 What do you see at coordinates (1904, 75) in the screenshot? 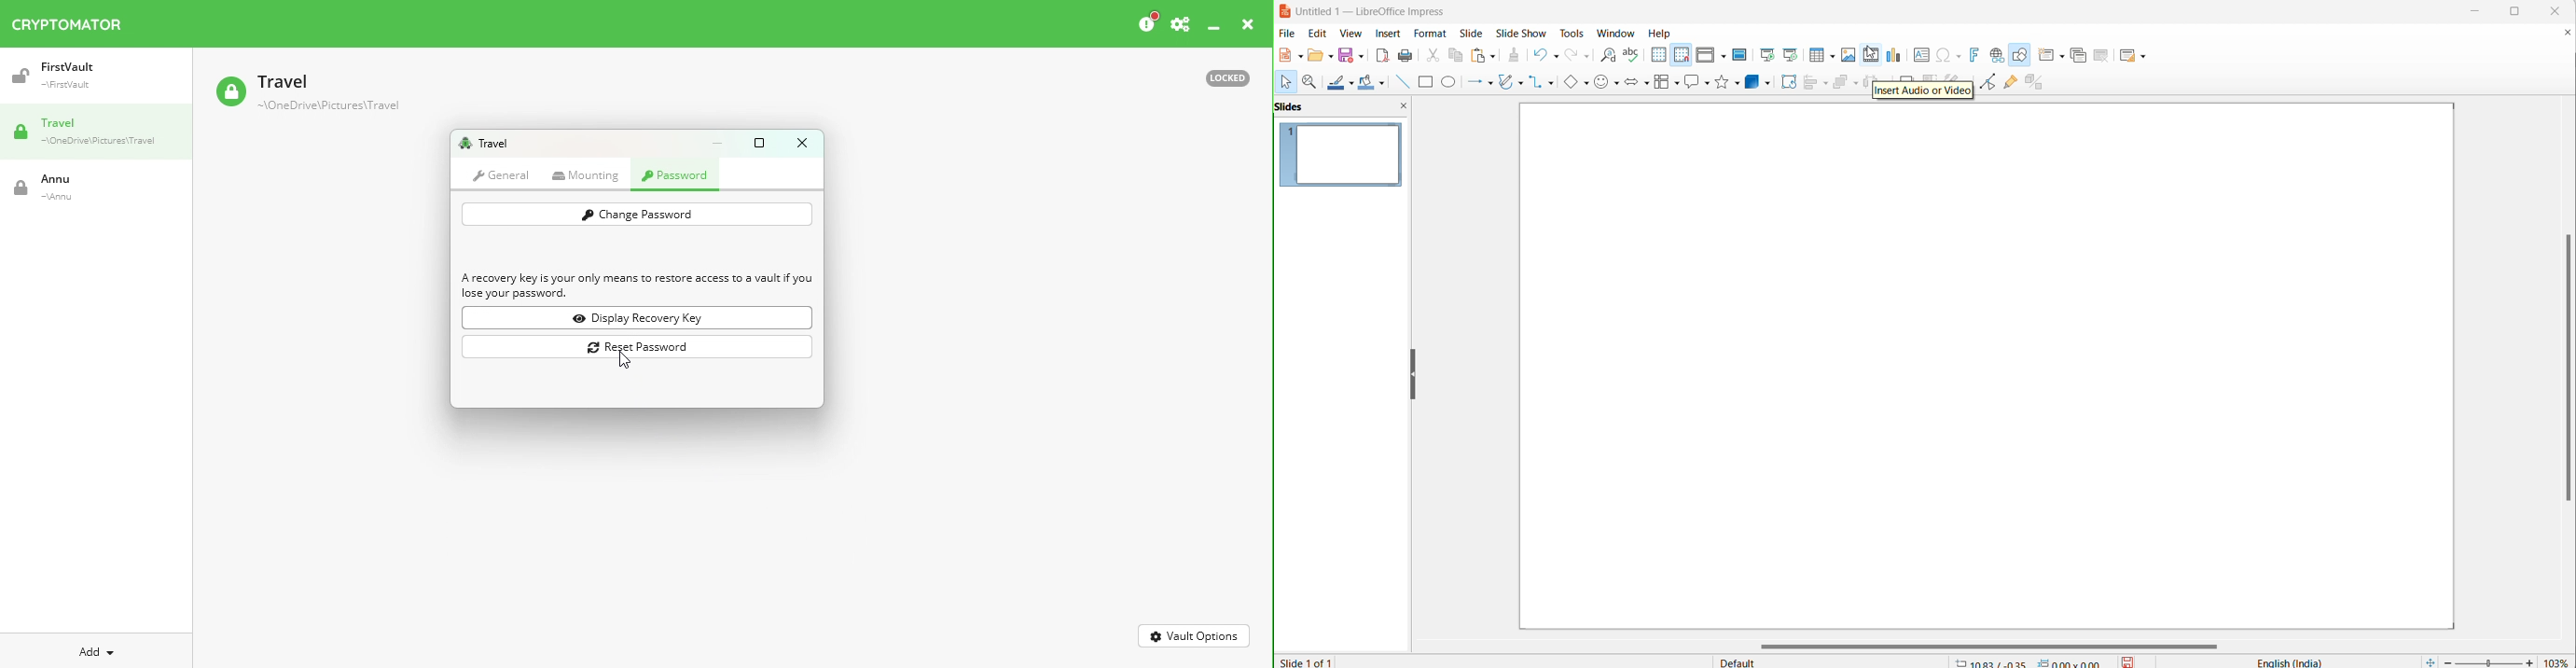
I see `shadow` at bounding box center [1904, 75].